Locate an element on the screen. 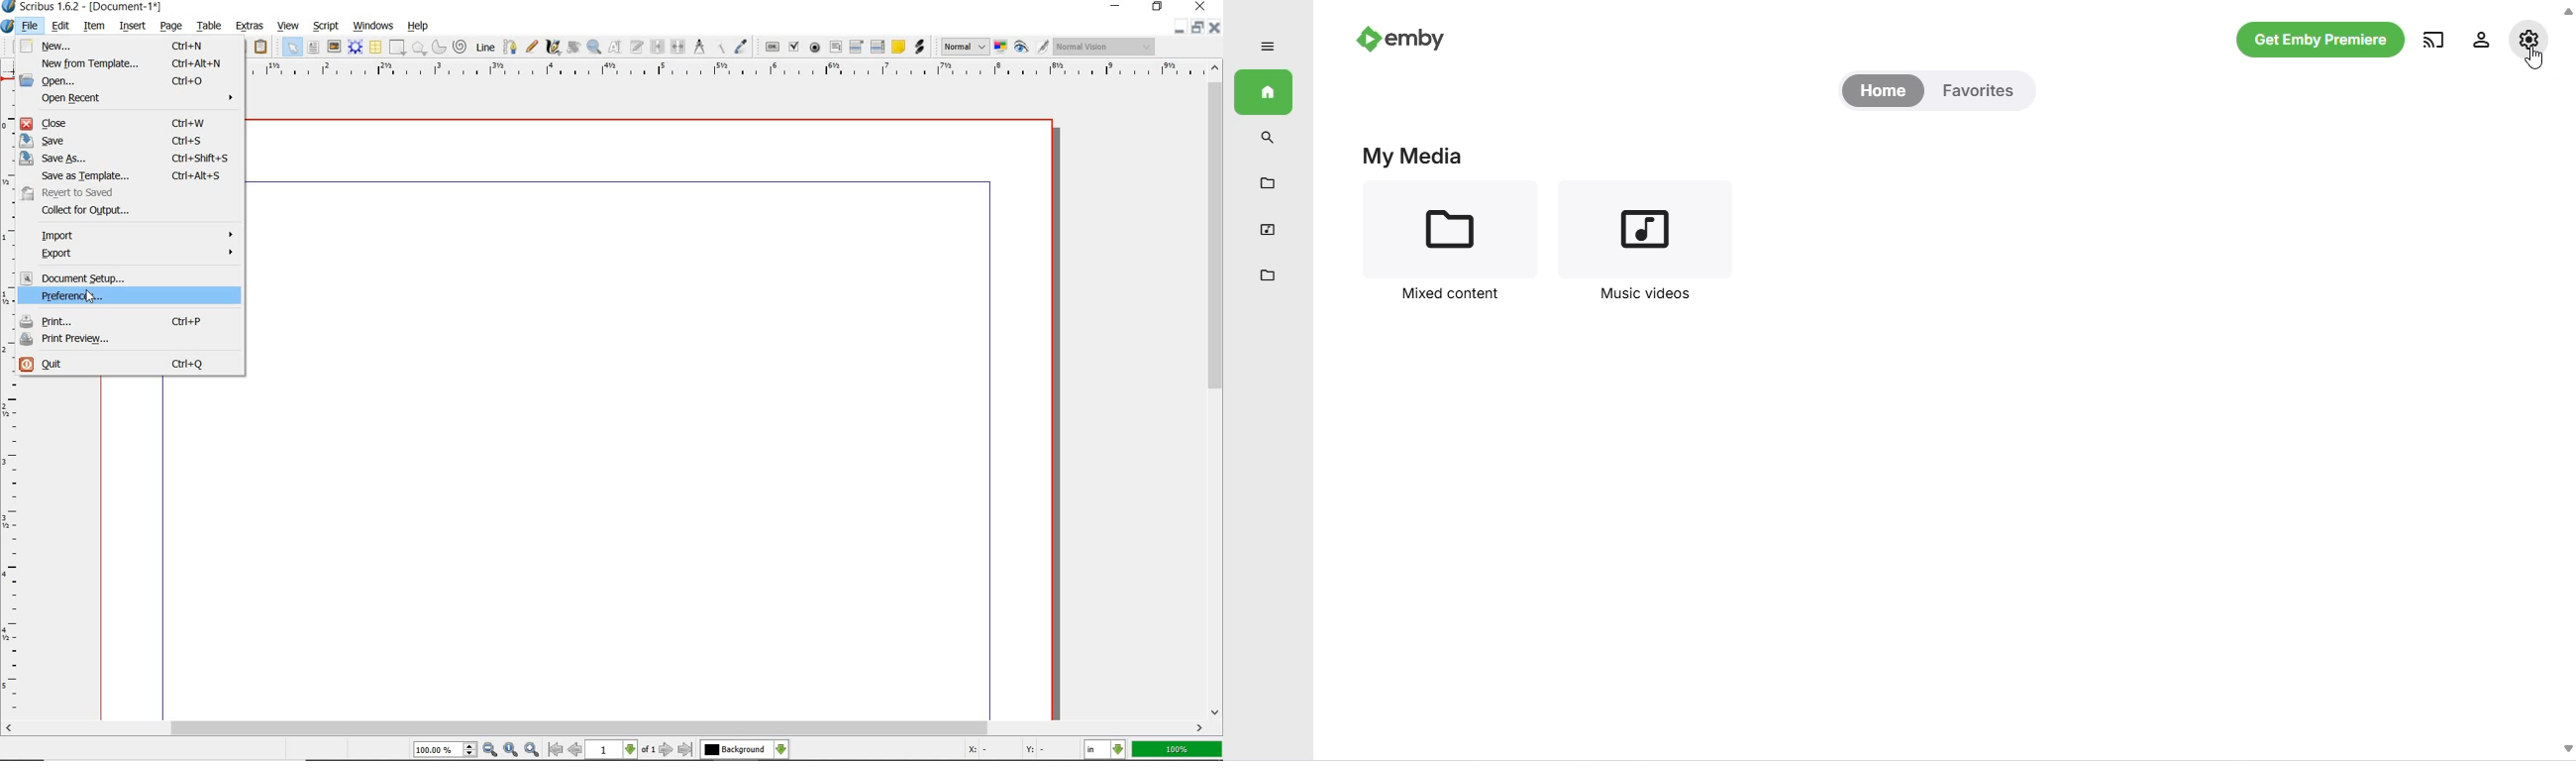 The height and width of the screenshot is (784, 2576). DOCUMNT is located at coordinates (132, 279).